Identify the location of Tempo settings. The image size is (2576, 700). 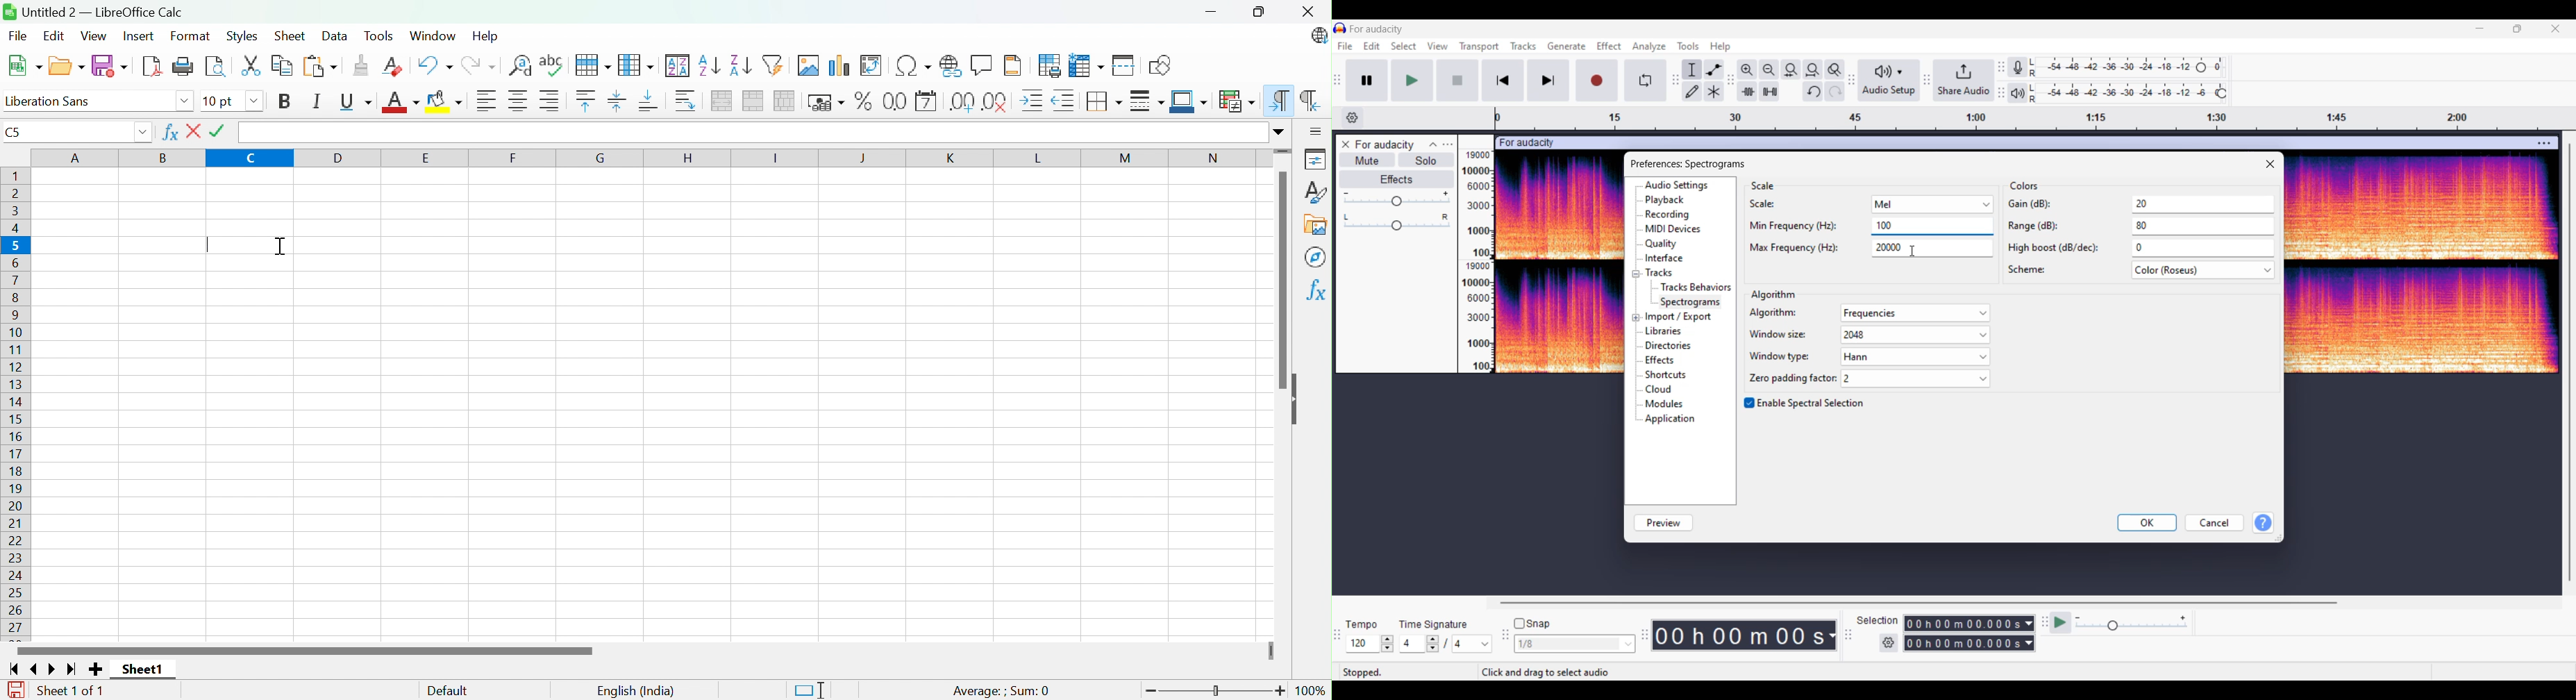
(1370, 644).